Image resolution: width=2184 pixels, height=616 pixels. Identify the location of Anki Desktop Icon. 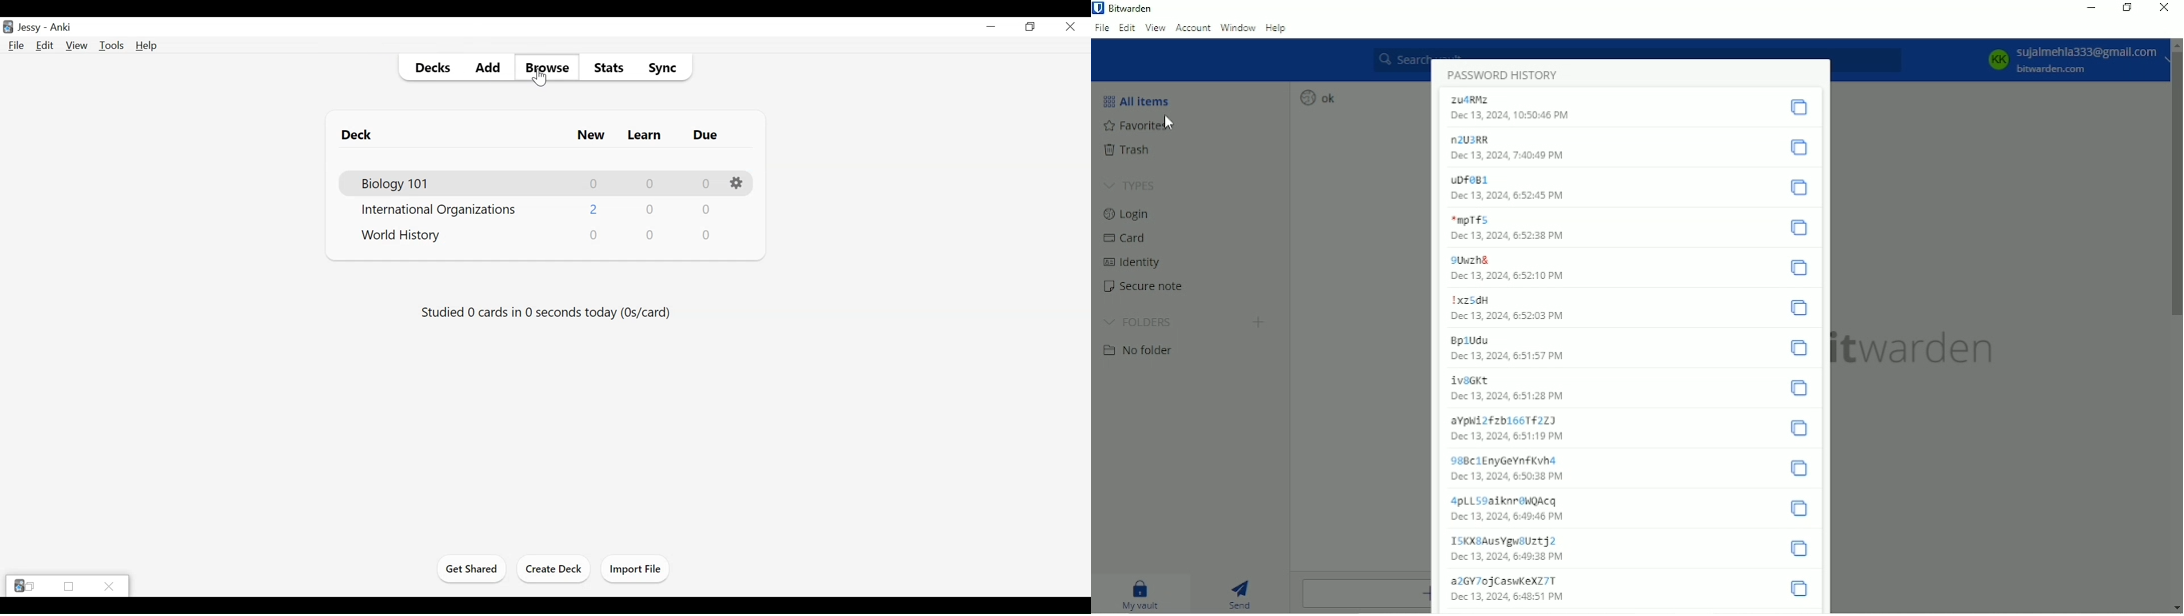
(8, 27).